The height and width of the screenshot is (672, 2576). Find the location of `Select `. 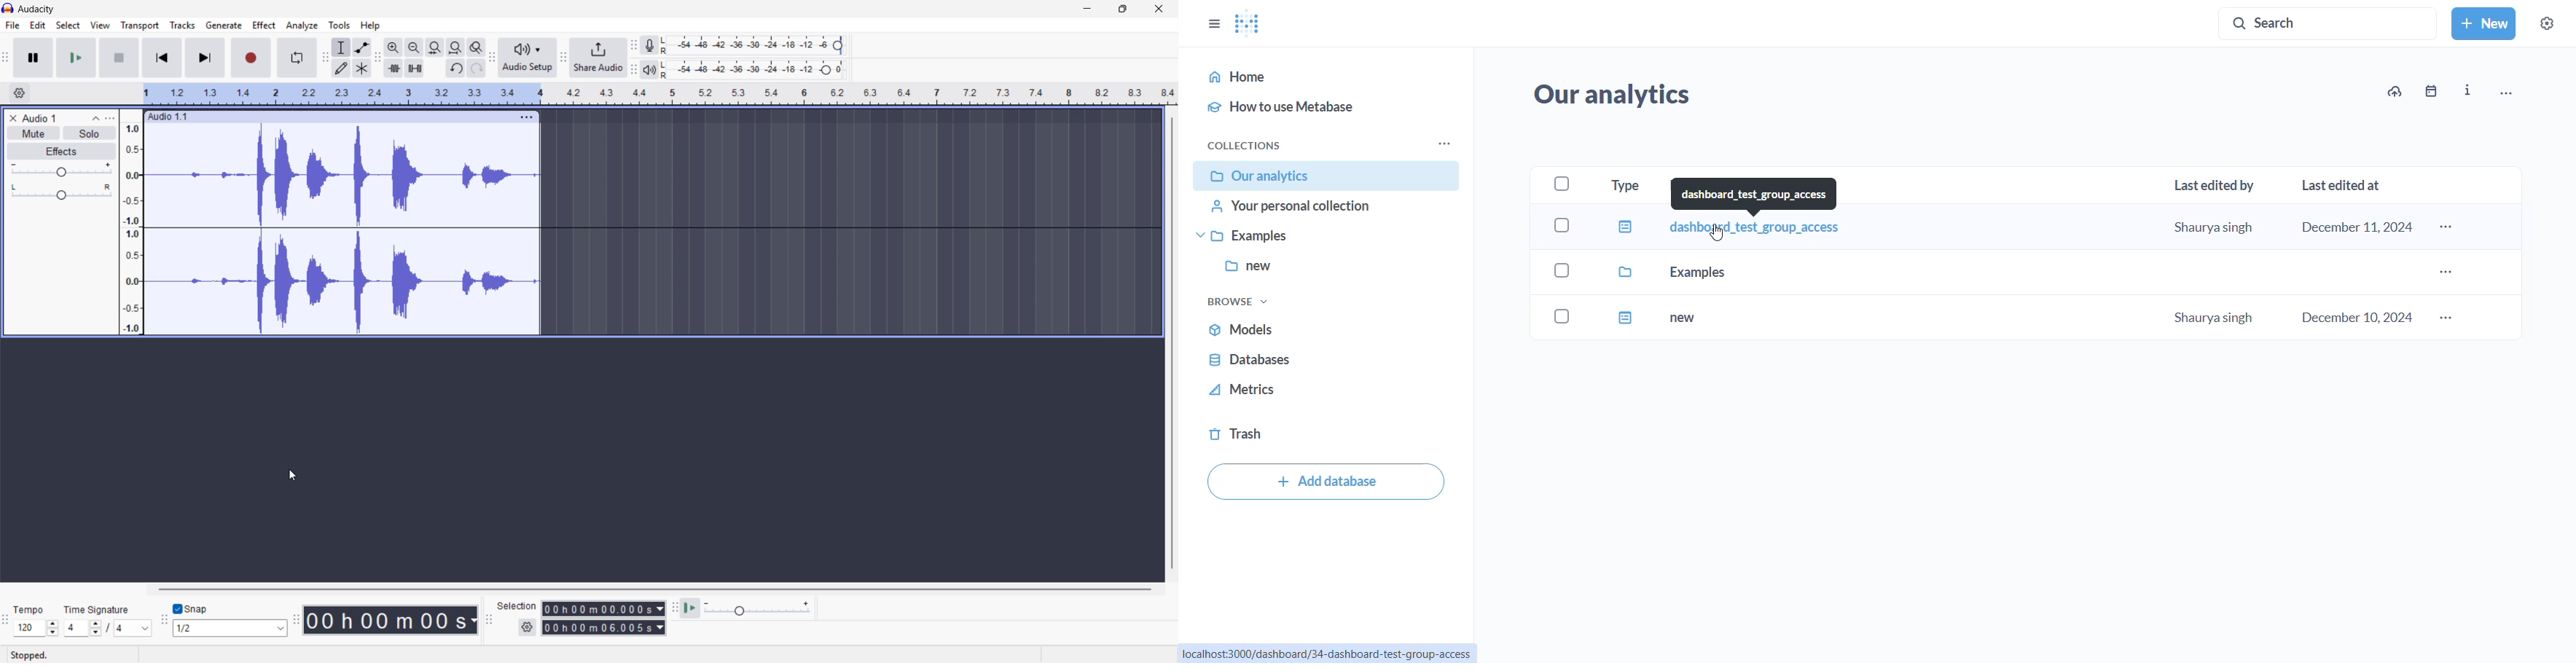

Select  is located at coordinates (68, 26).